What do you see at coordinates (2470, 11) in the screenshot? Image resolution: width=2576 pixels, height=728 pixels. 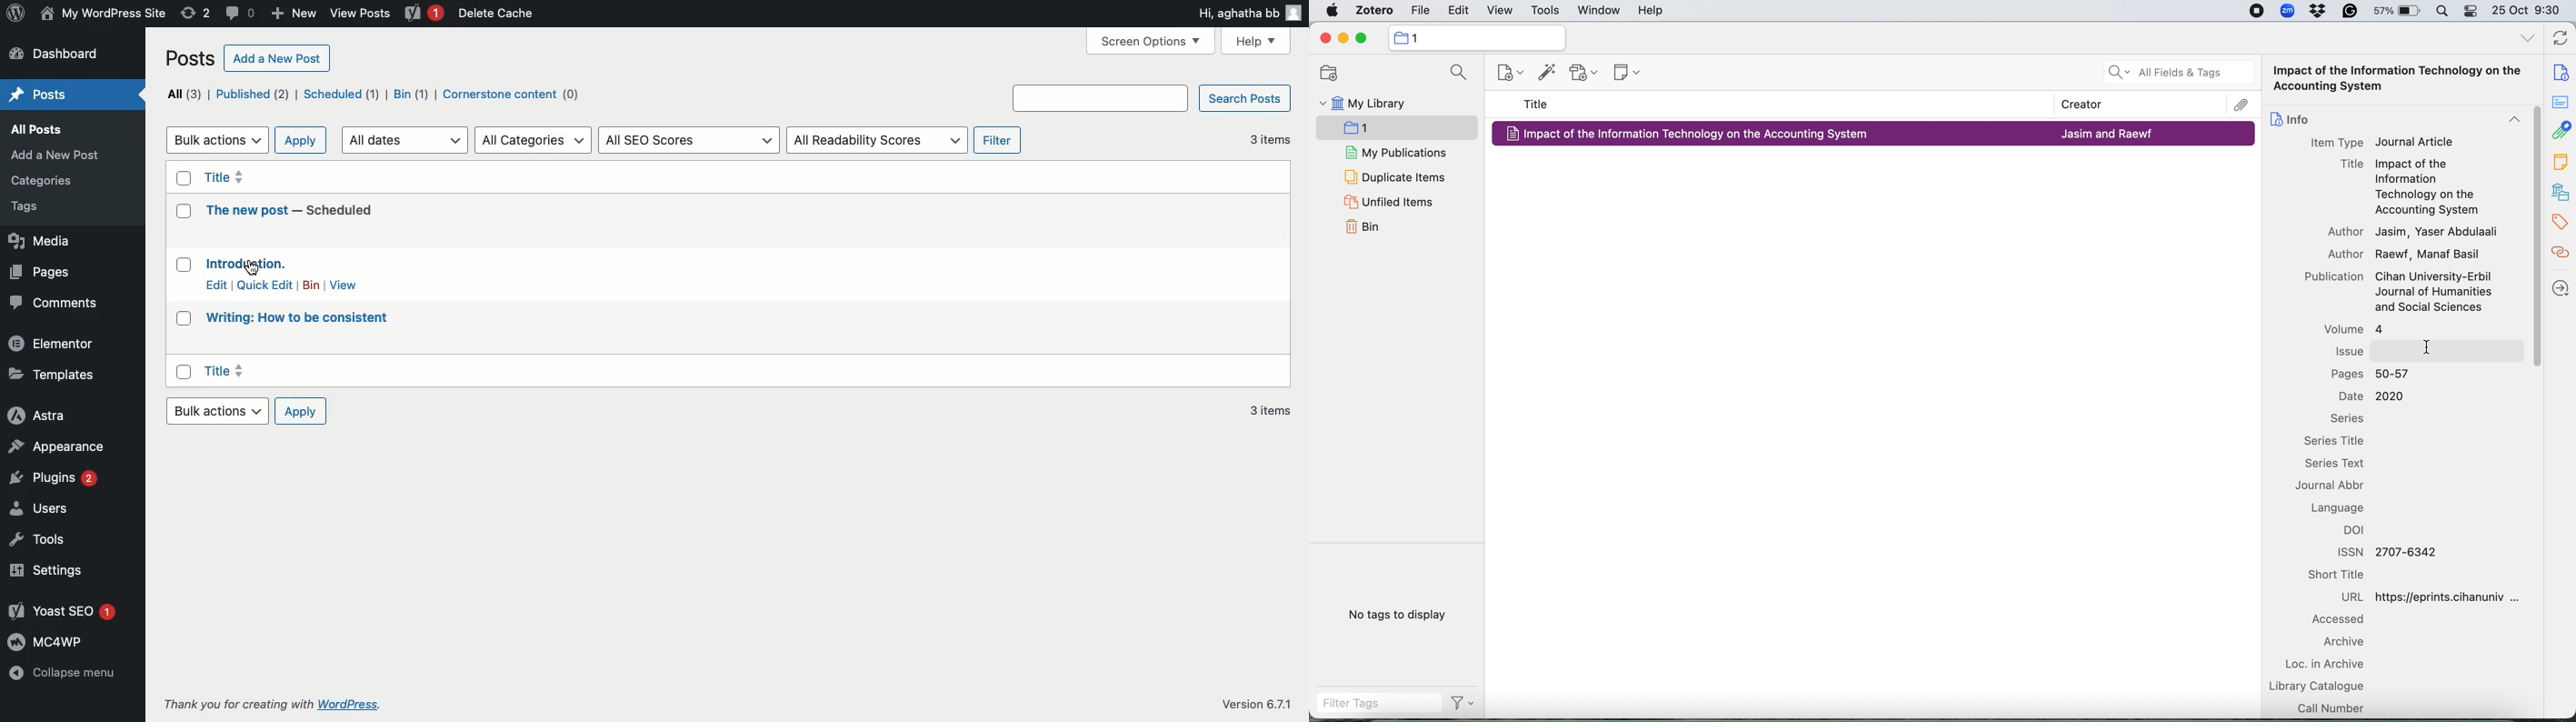 I see `control center` at bounding box center [2470, 11].